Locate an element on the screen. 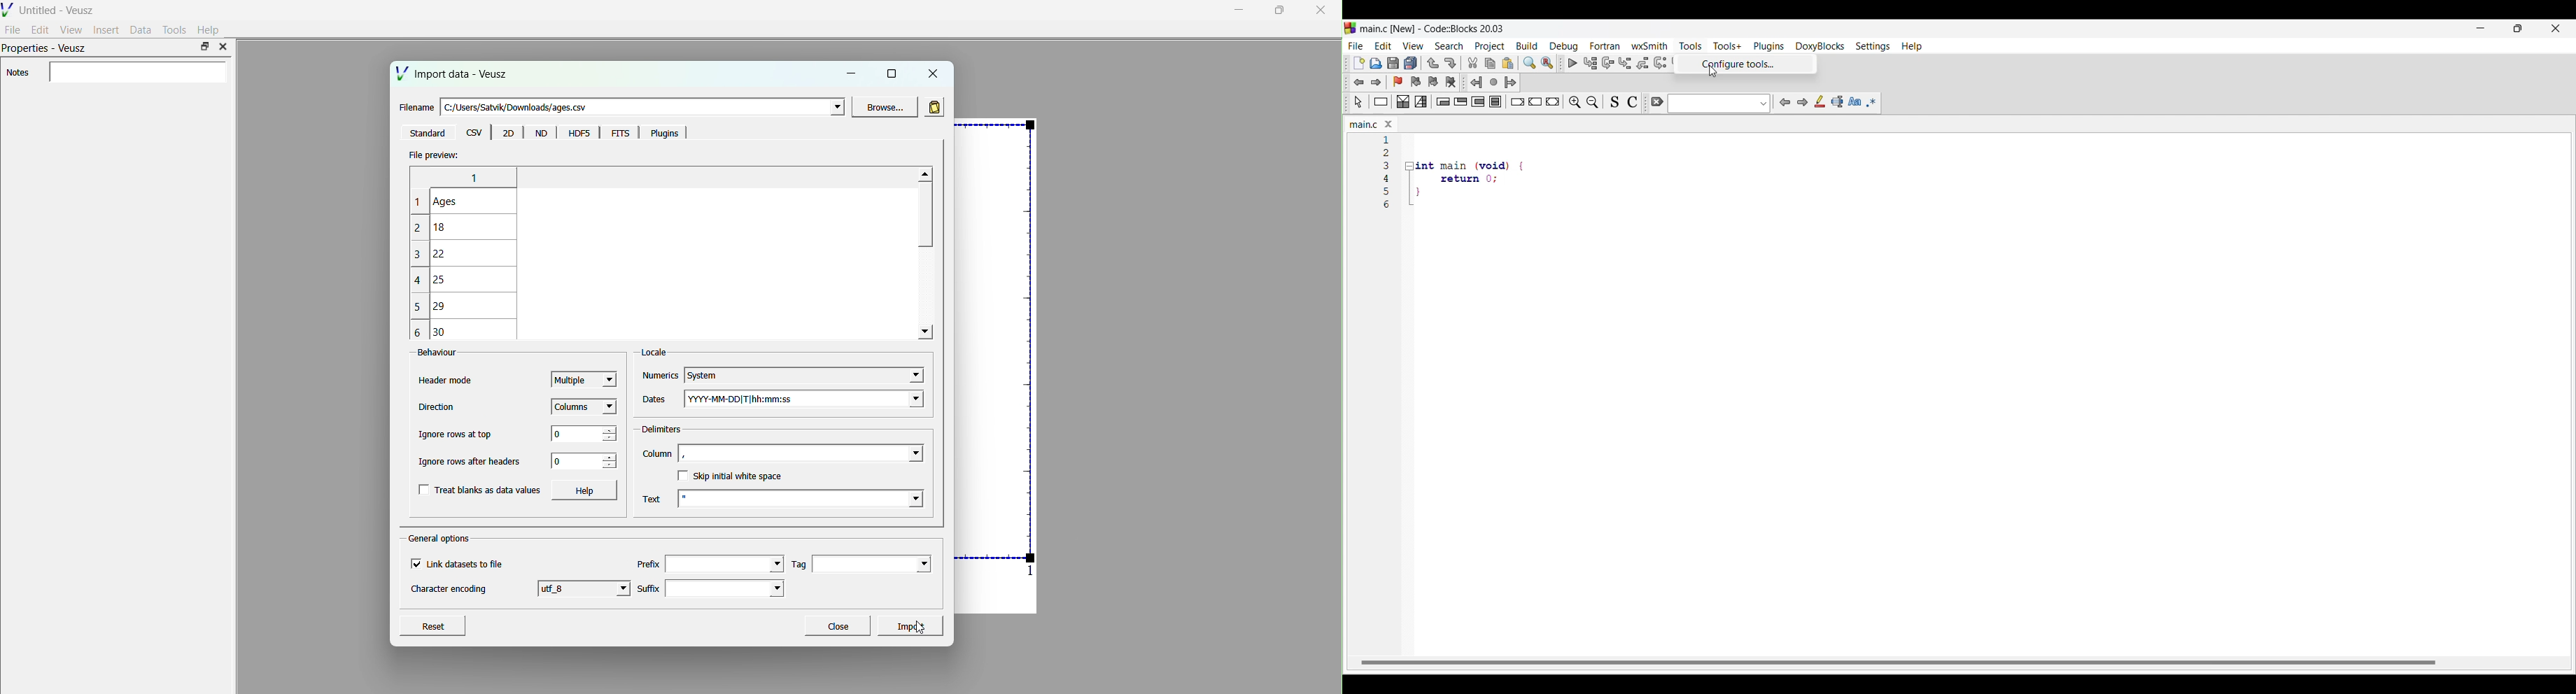 This screenshot has height=700, width=2576. File preview: is located at coordinates (433, 155).